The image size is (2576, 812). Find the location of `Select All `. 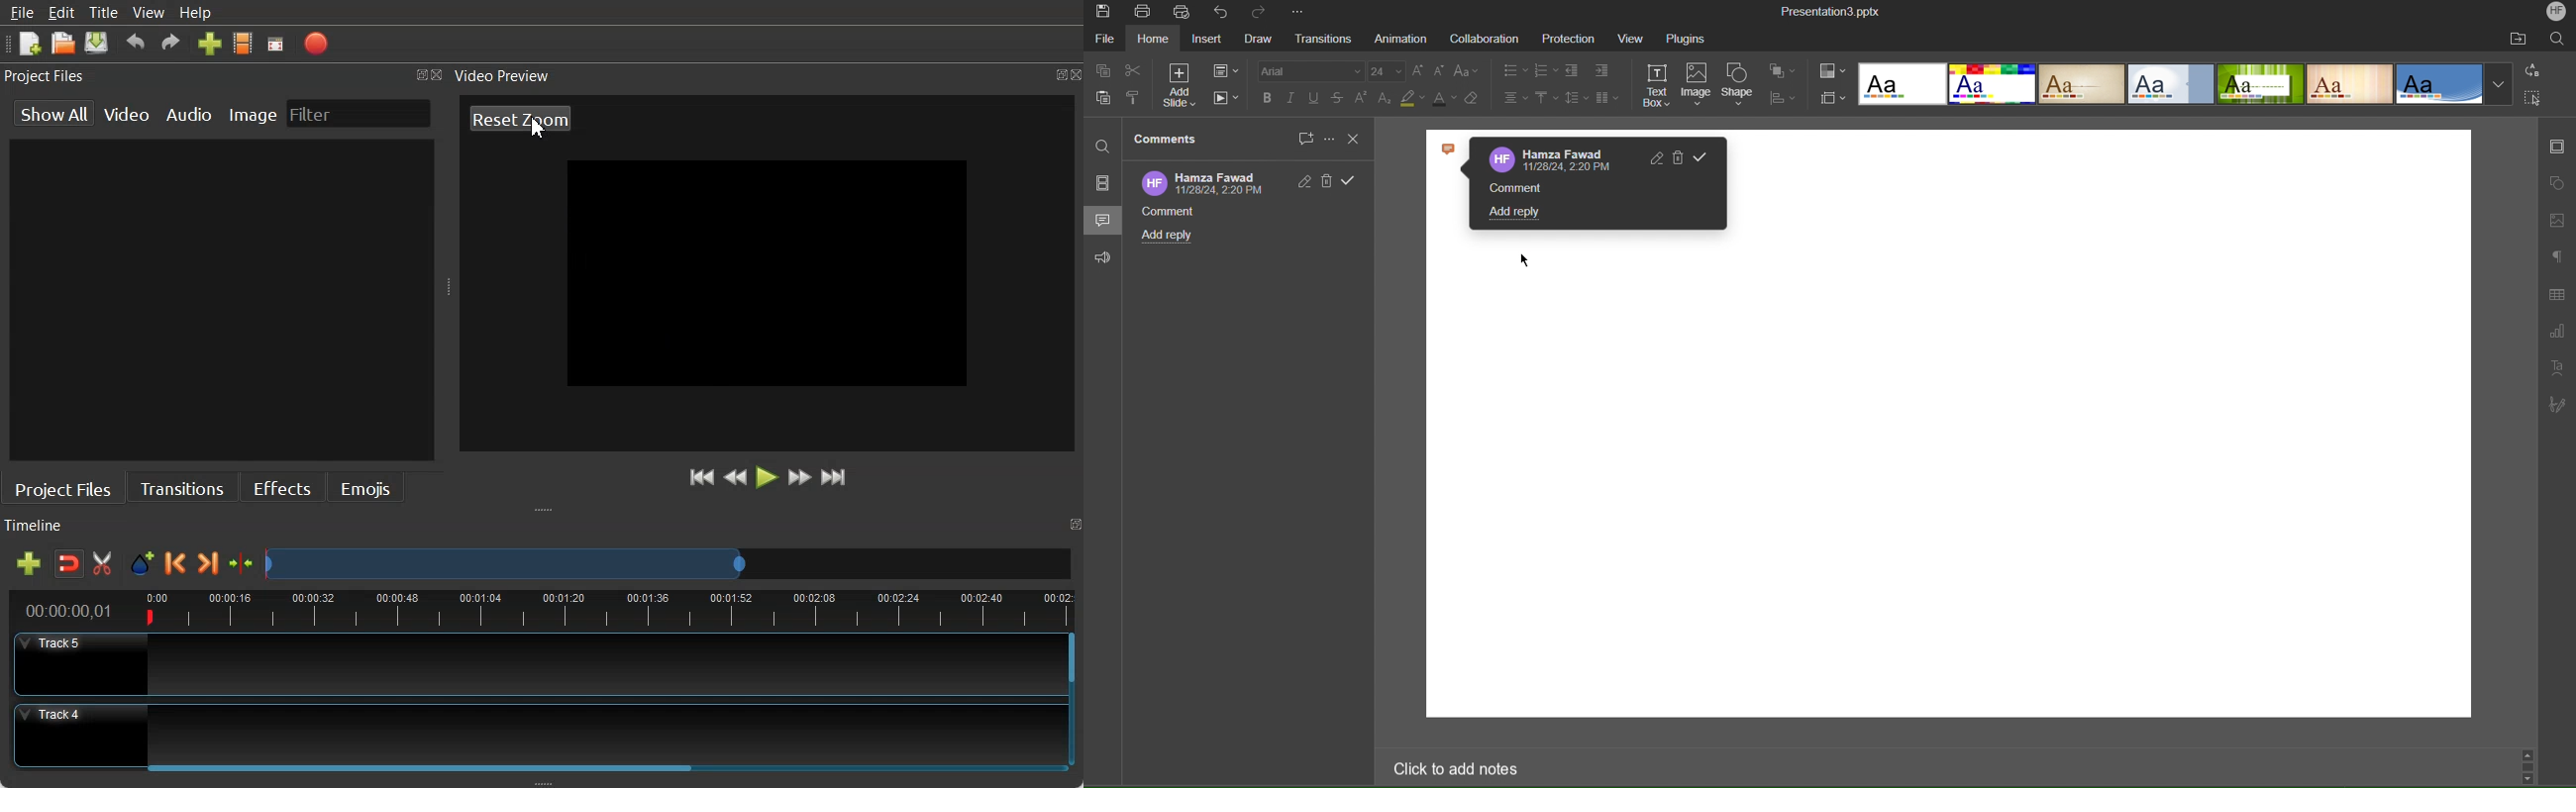

Select All  is located at coordinates (2533, 99).